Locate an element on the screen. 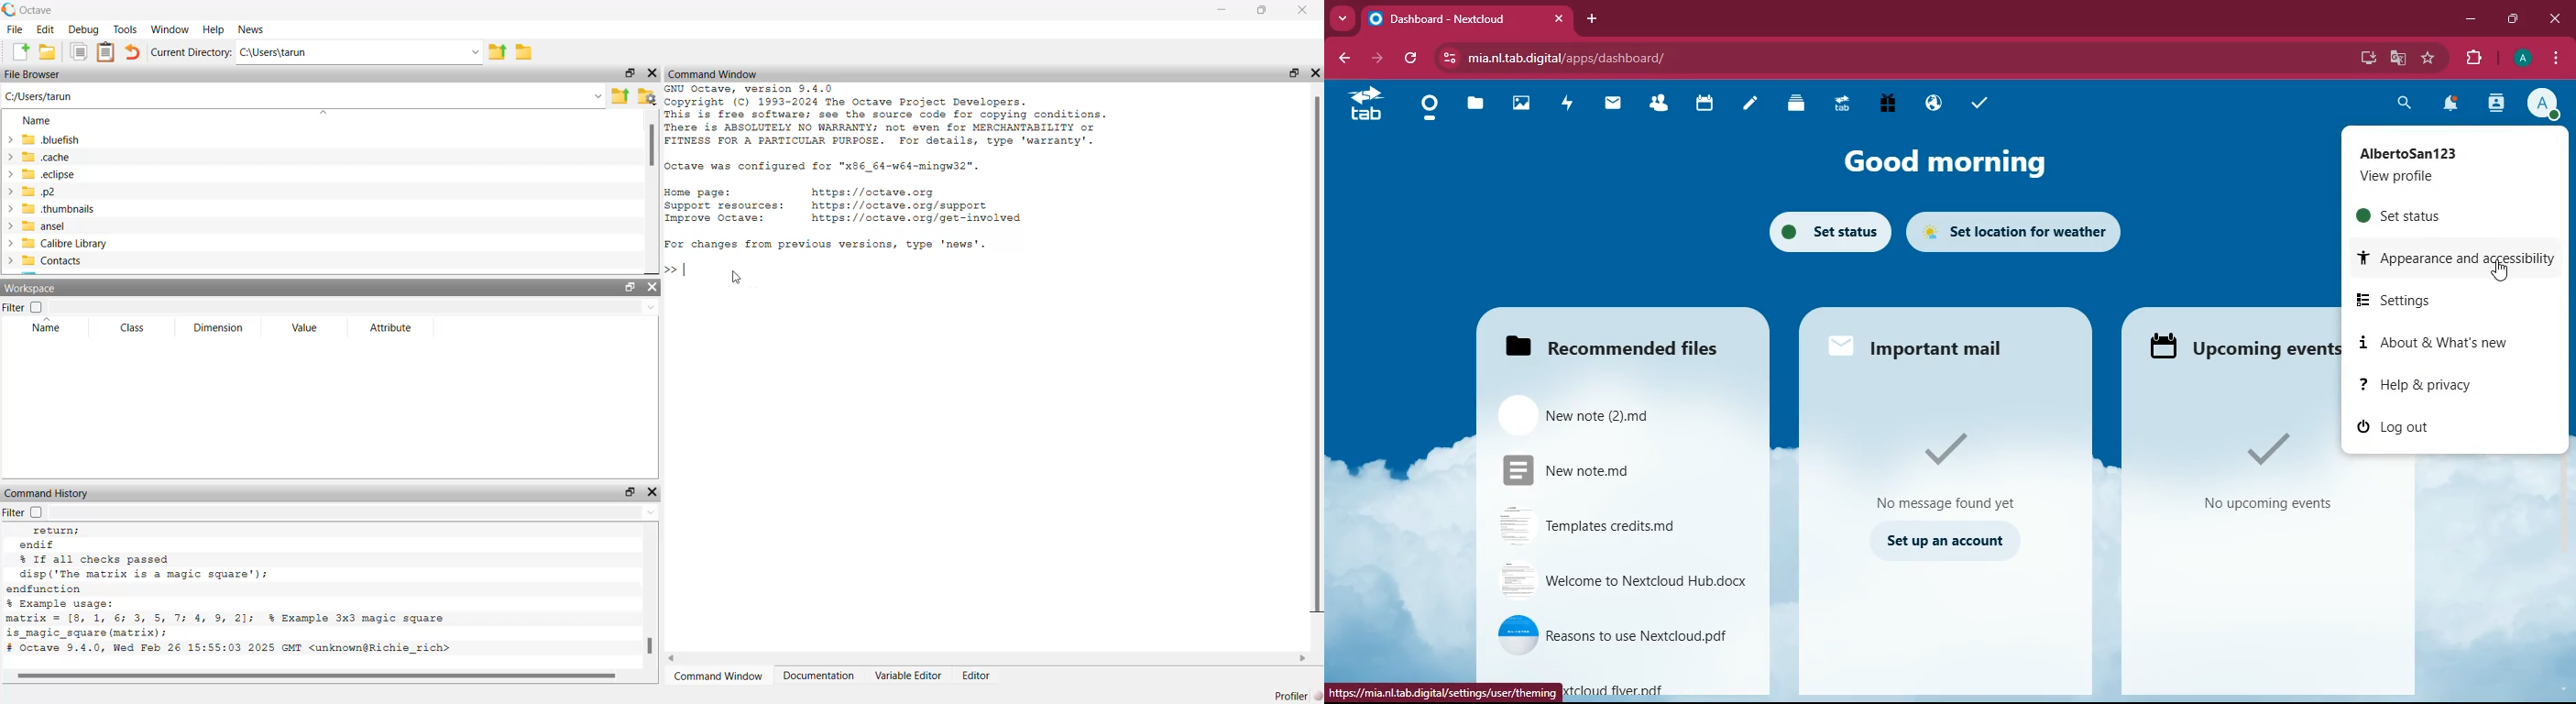 The height and width of the screenshot is (728, 2576). cursor is located at coordinates (2501, 272).